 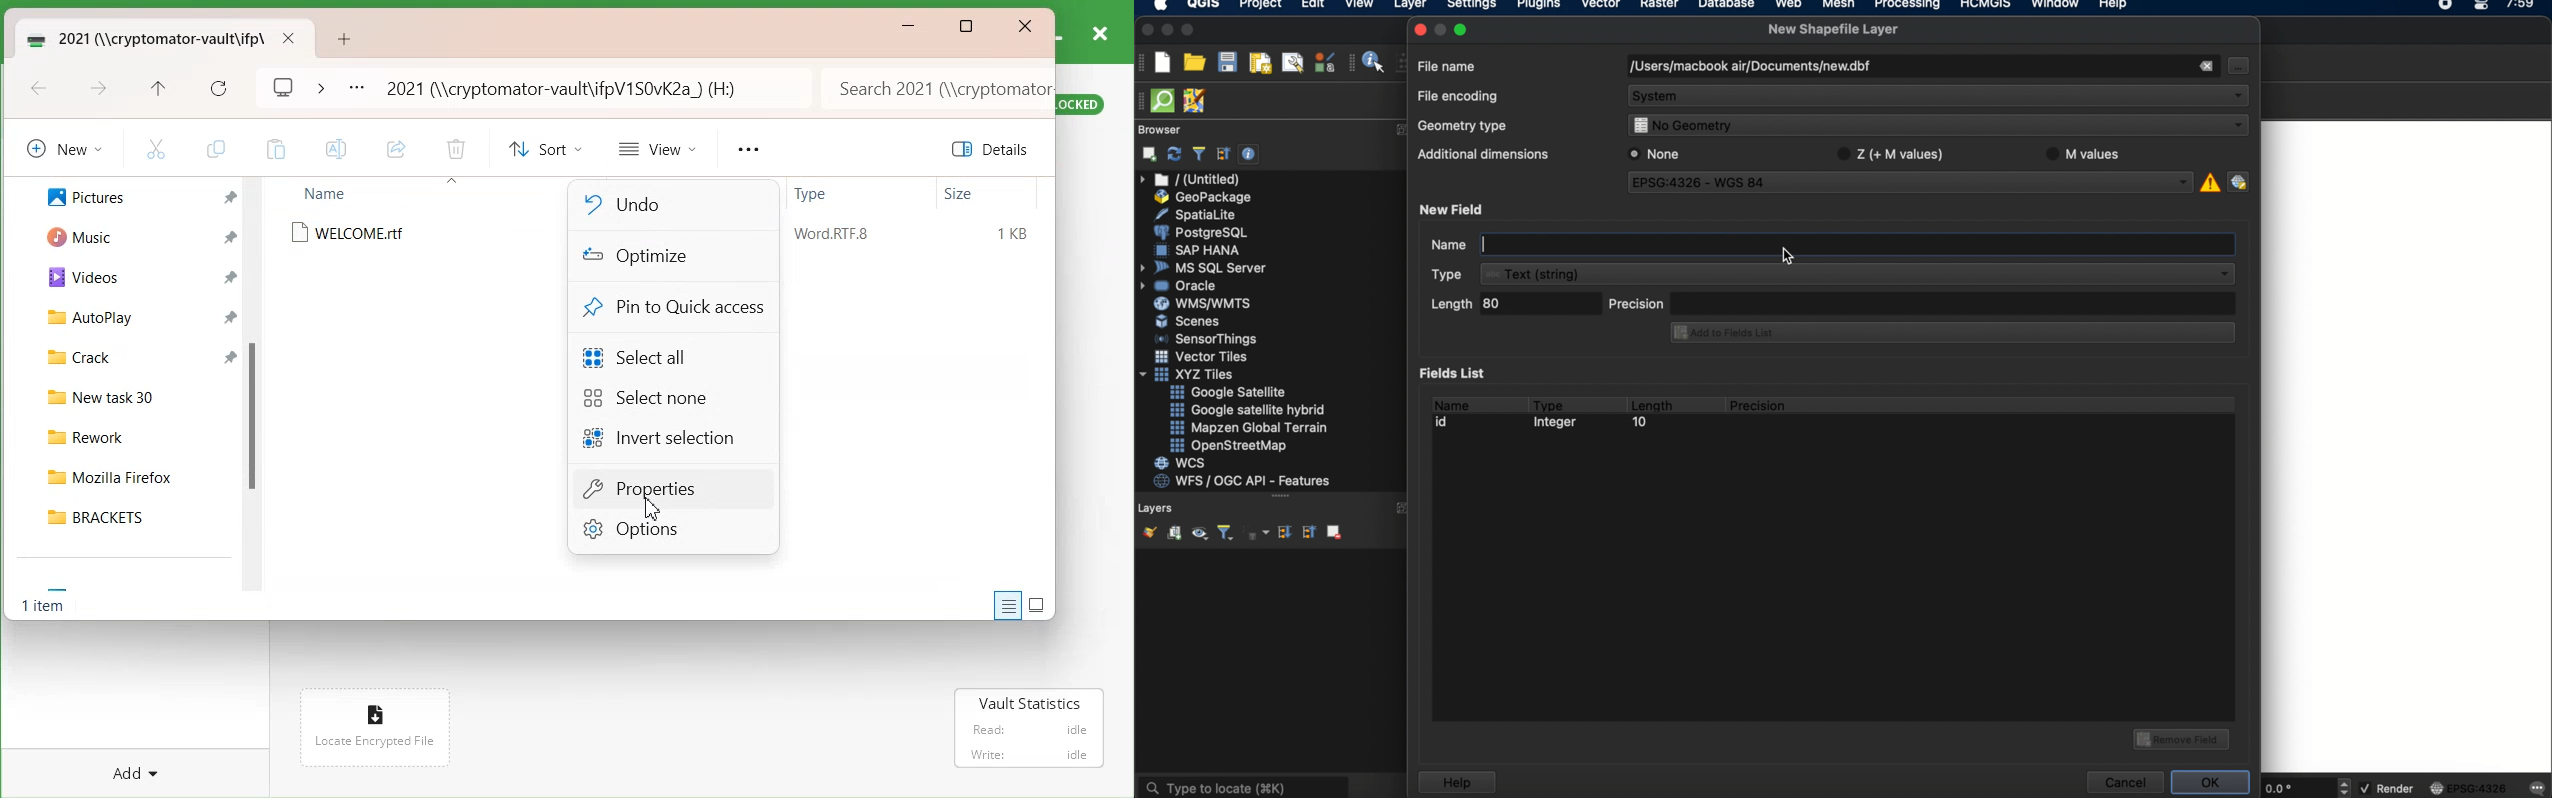 What do you see at coordinates (2469, 787) in the screenshot?
I see `current crs` at bounding box center [2469, 787].